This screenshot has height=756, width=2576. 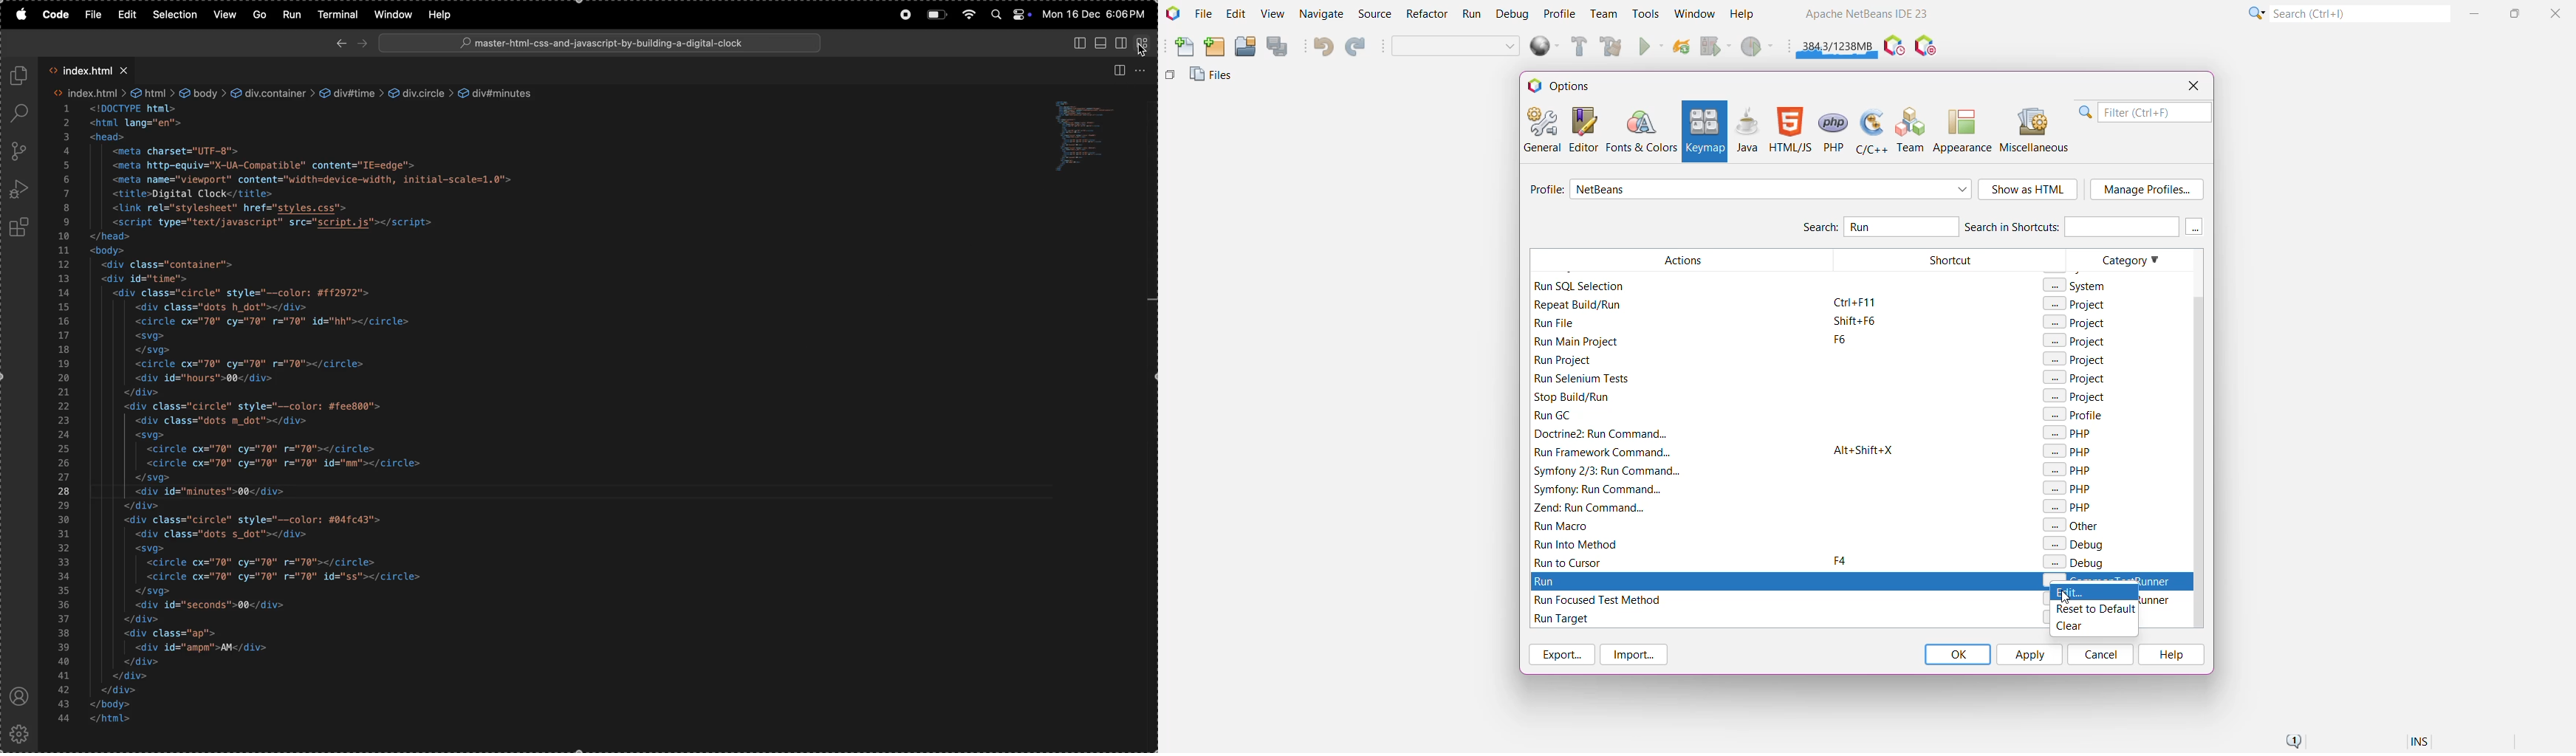 I want to click on Miscellaneous, so click(x=2036, y=130).